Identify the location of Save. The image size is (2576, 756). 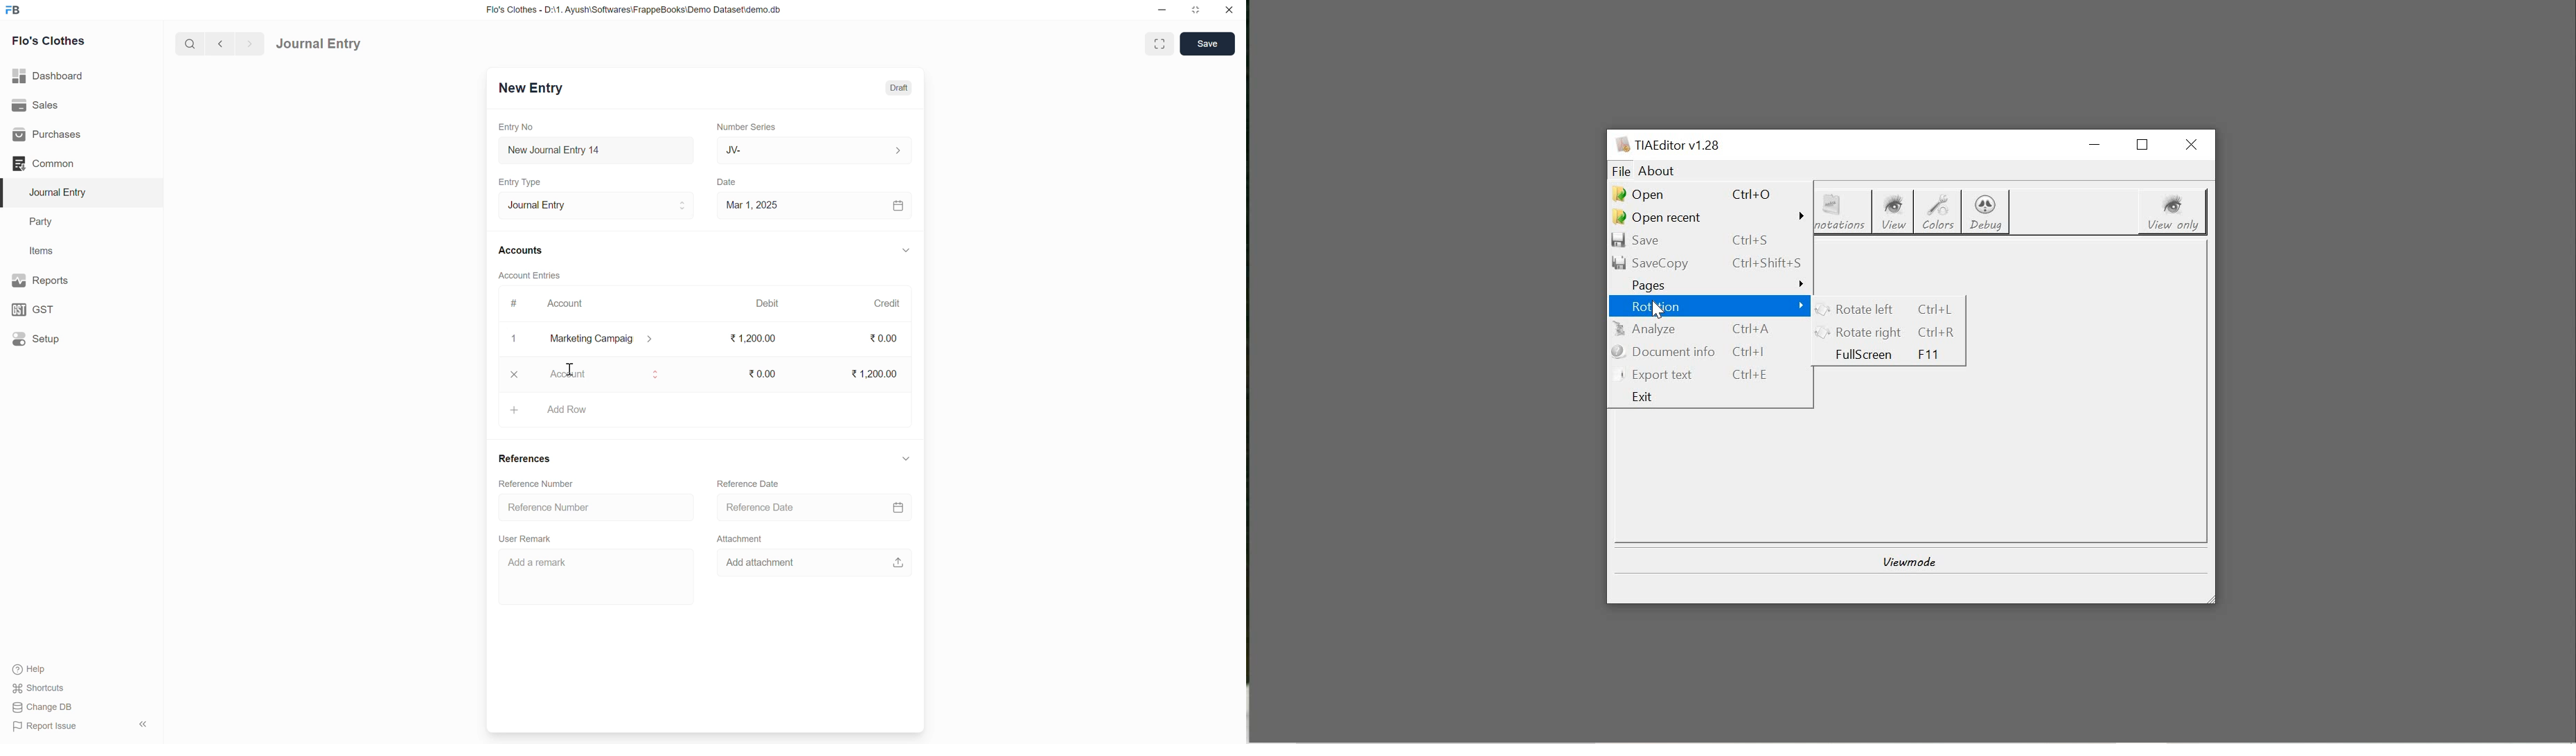
(1208, 44).